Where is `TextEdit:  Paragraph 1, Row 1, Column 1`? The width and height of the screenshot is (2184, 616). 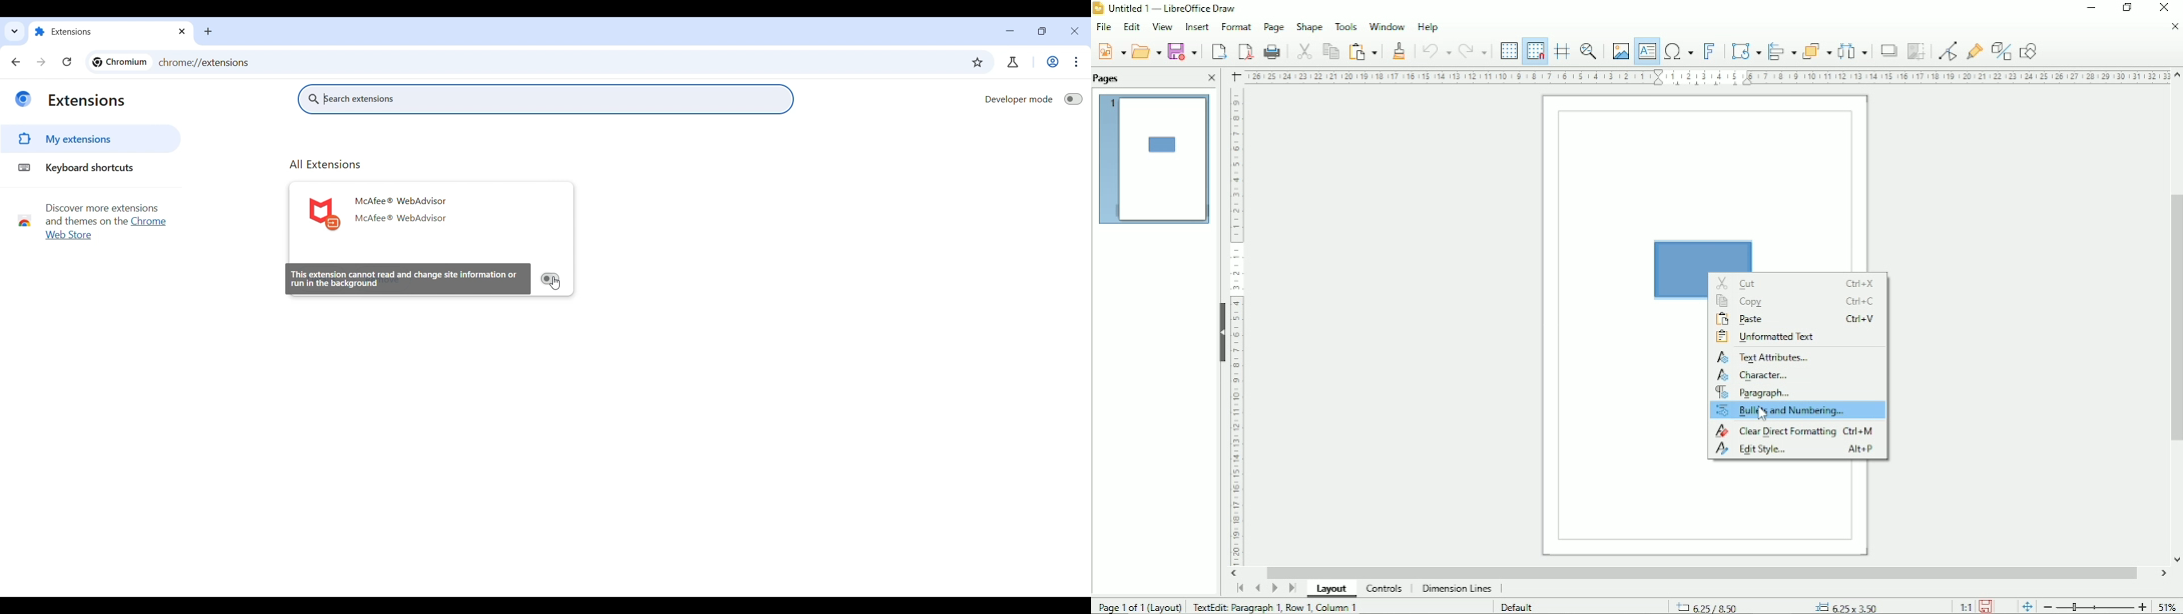 TextEdit:  Paragraph 1, Row 1, Column 1 is located at coordinates (1276, 607).